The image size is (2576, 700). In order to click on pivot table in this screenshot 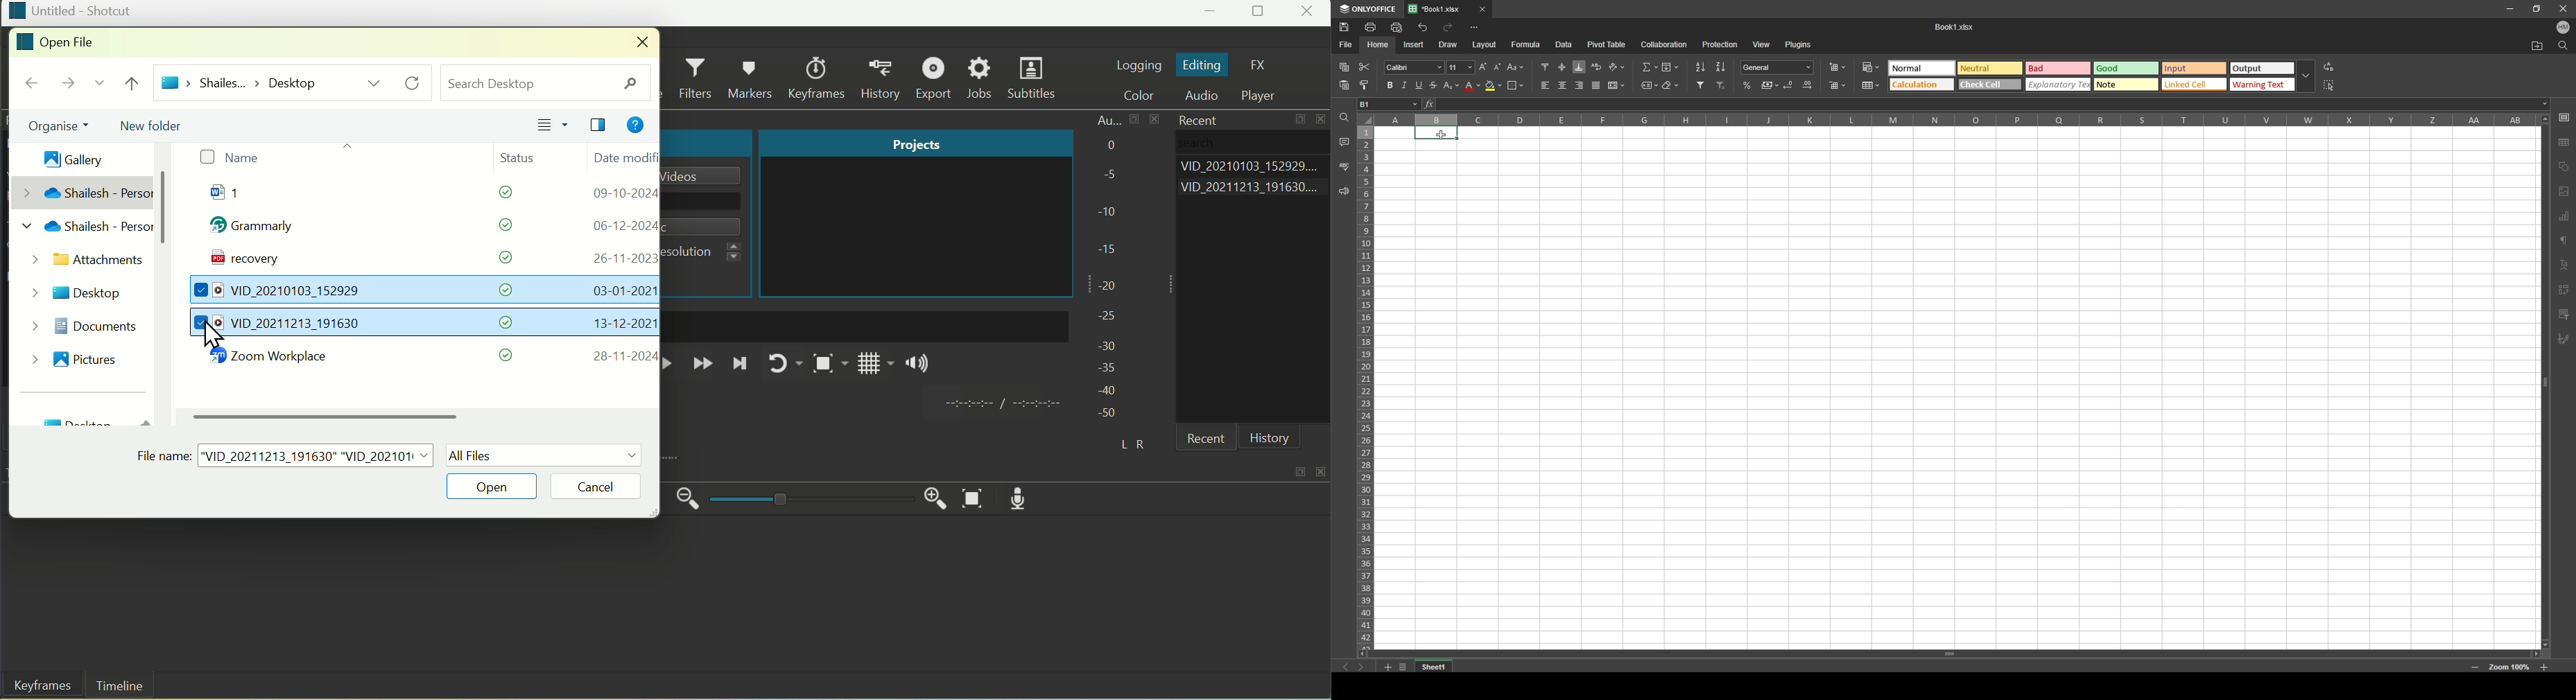, I will do `click(1607, 44)`.